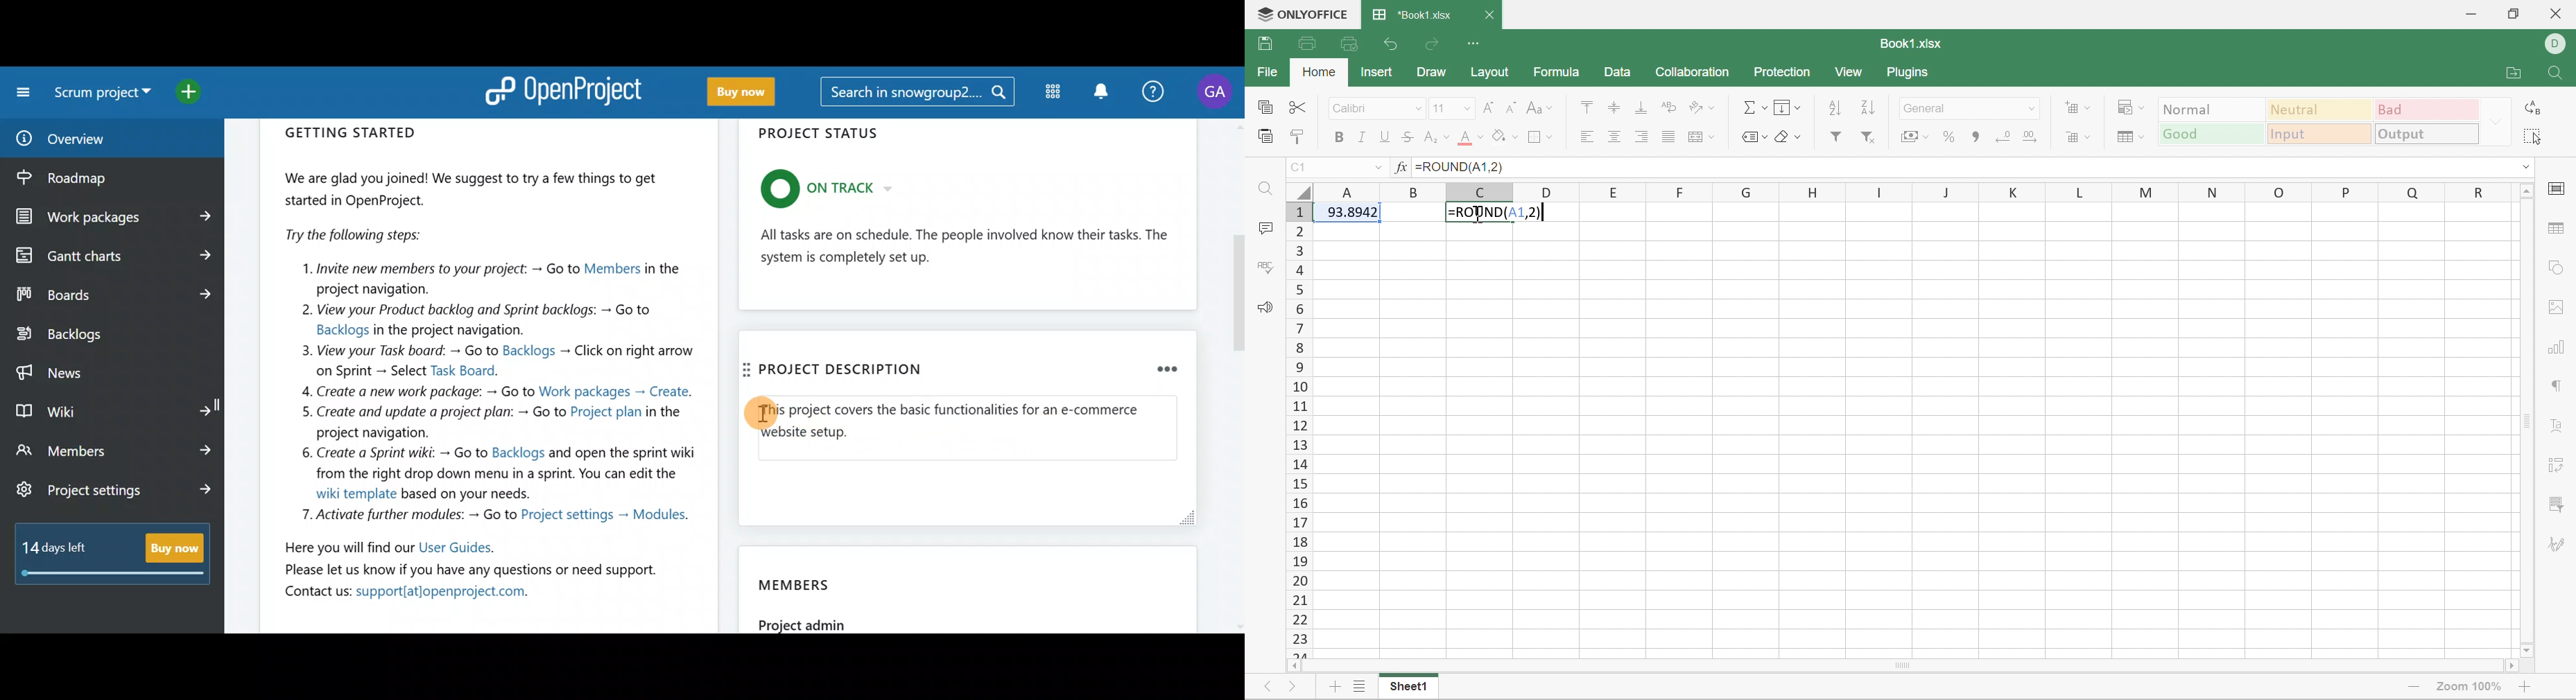 The image size is (2576, 700). What do you see at coordinates (105, 97) in the screenshot?
I see `Select a project` at bounding box center [105, 97].